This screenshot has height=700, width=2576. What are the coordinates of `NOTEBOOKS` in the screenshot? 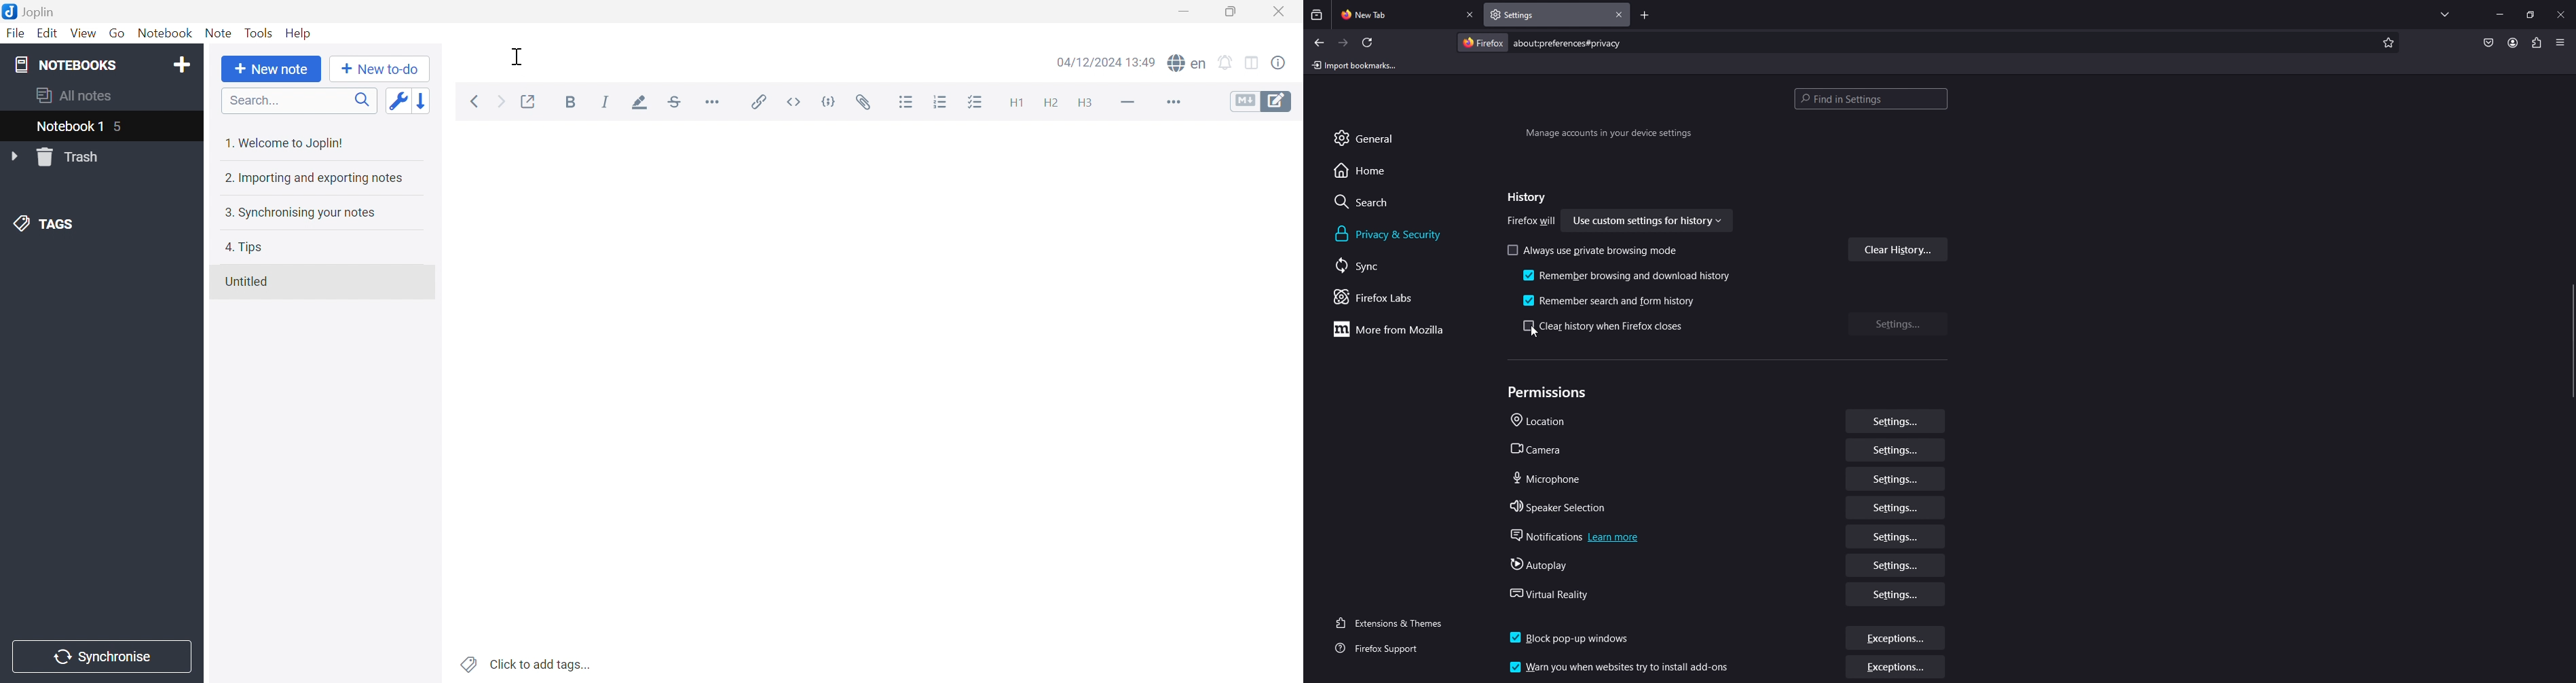 It's located at (66, 63).